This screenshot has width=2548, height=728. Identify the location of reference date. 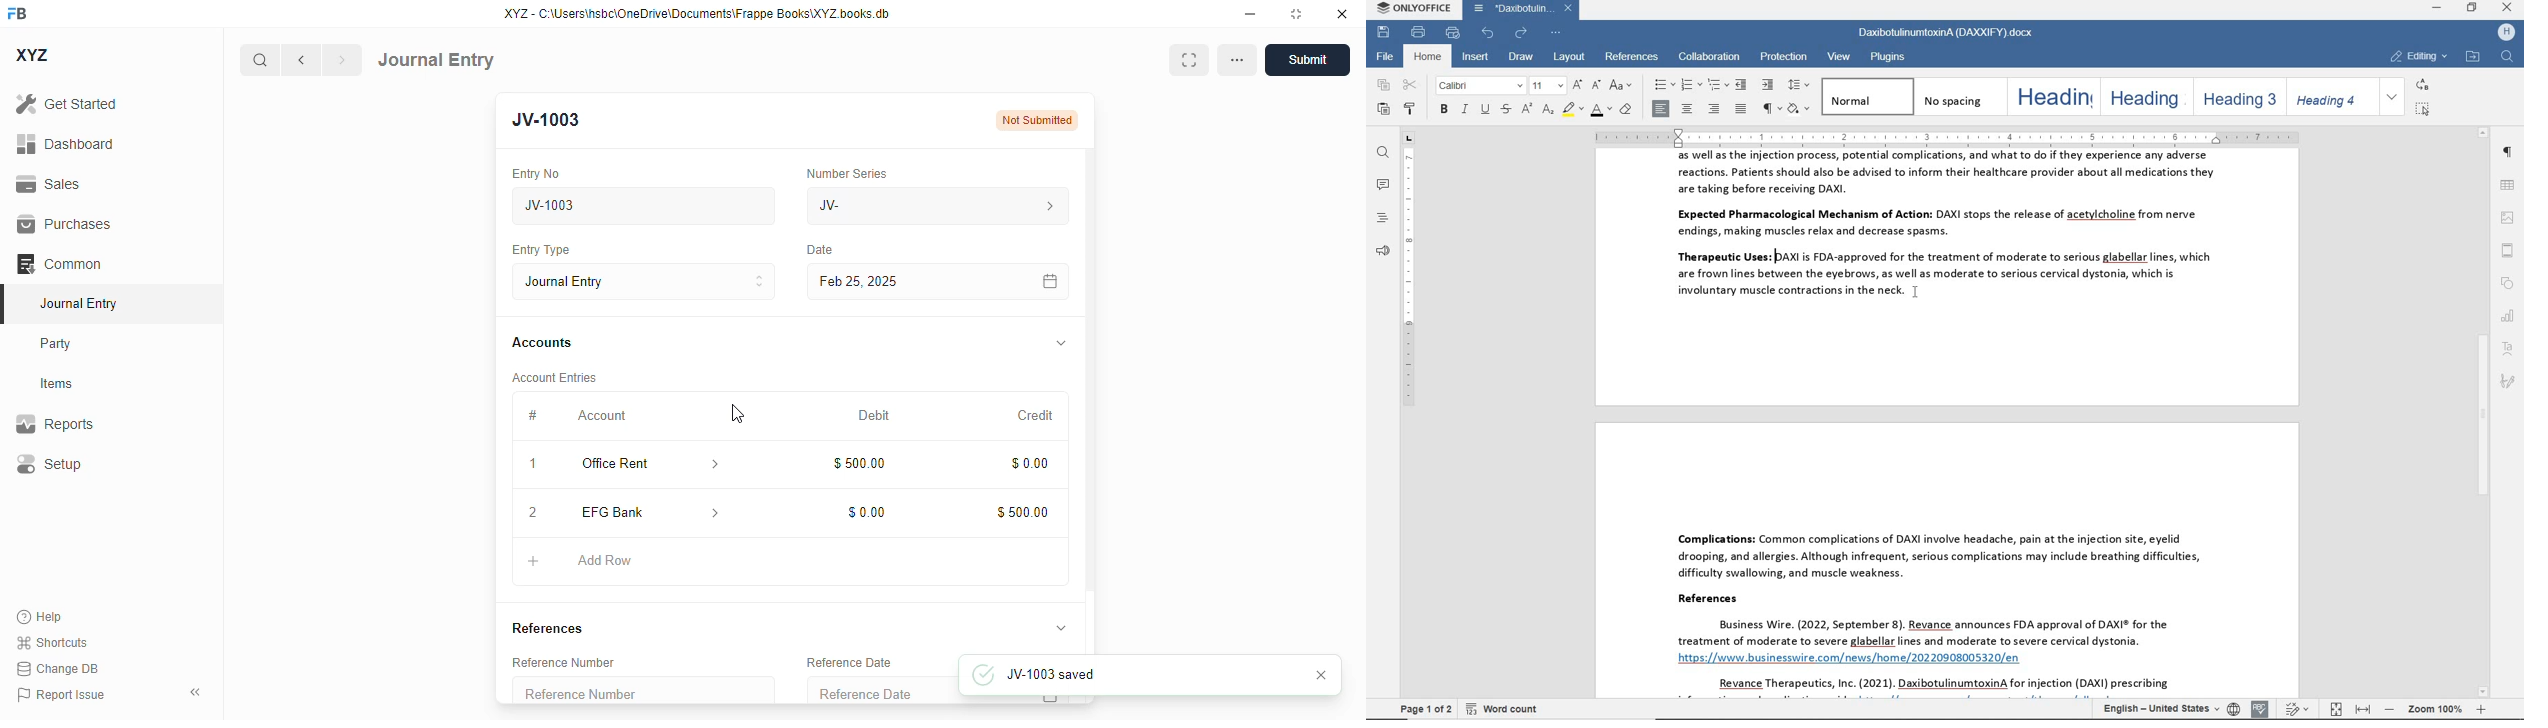
(881, 691).